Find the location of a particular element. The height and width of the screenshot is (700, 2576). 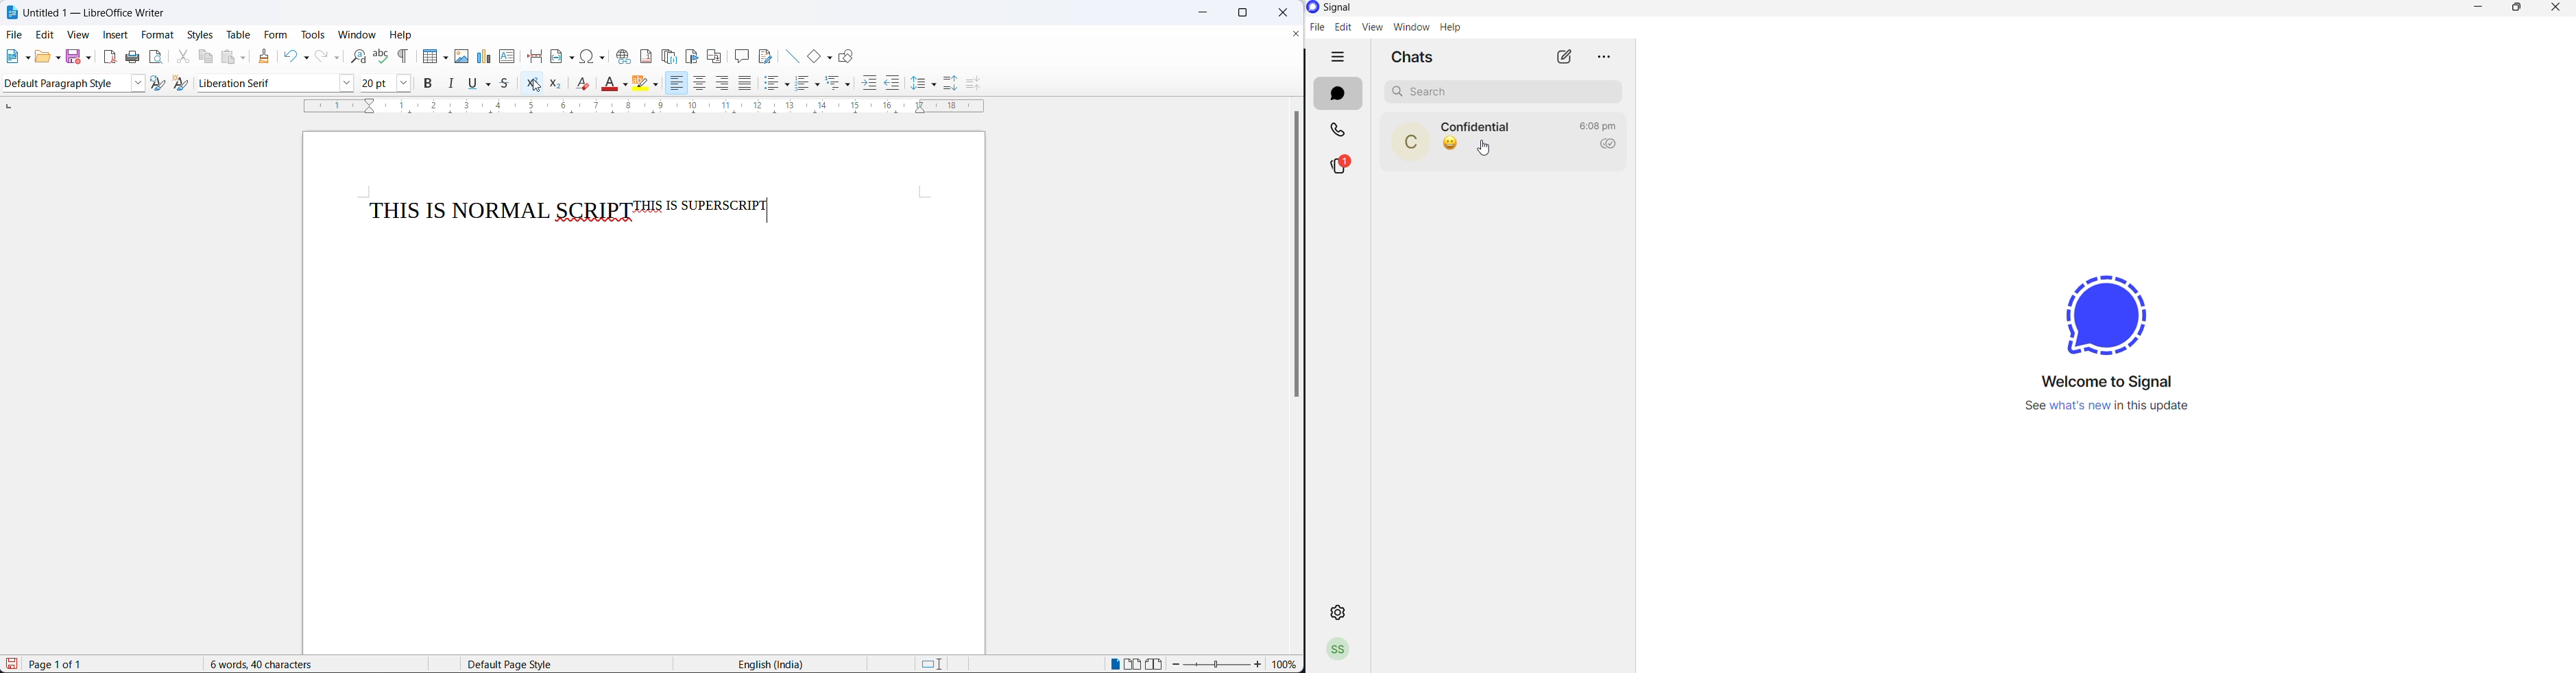

underline is located at coordinates (473, 83).